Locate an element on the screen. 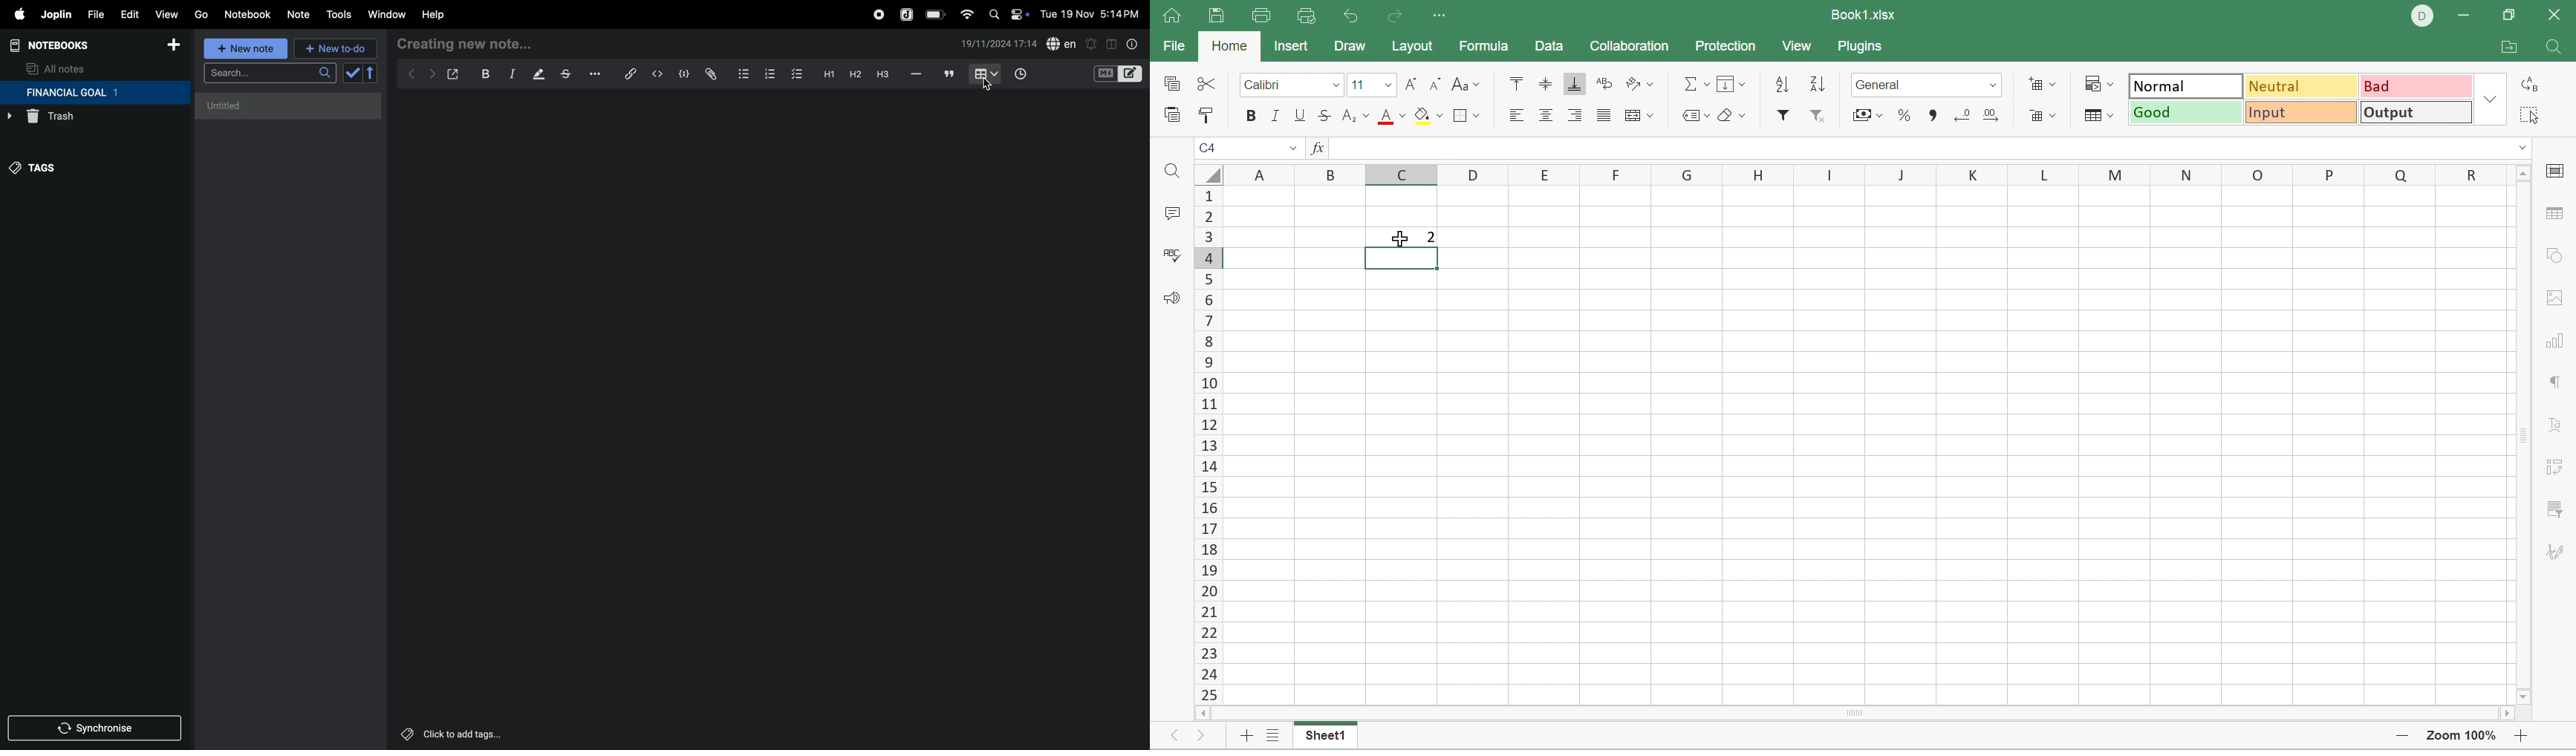 The width and height of the screenshot is (2576, 756). joplin is located at coordinates (908, 13).